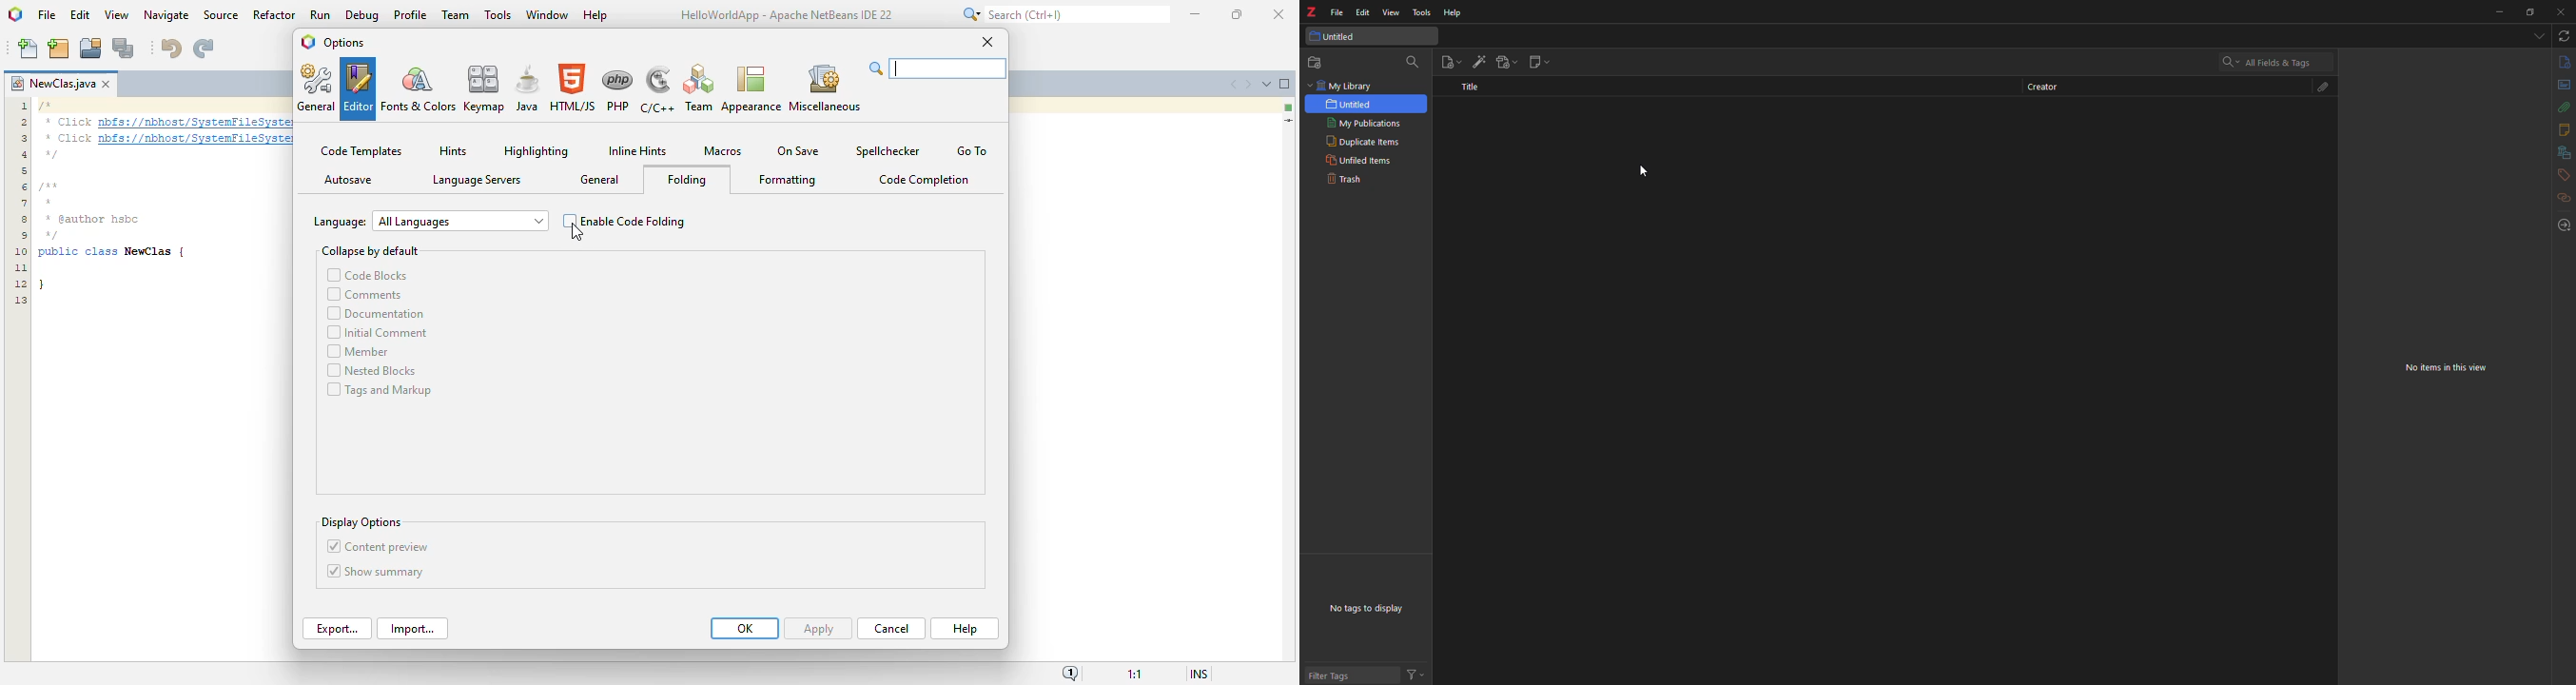  I want to click on untitled, so click(1339, 37).